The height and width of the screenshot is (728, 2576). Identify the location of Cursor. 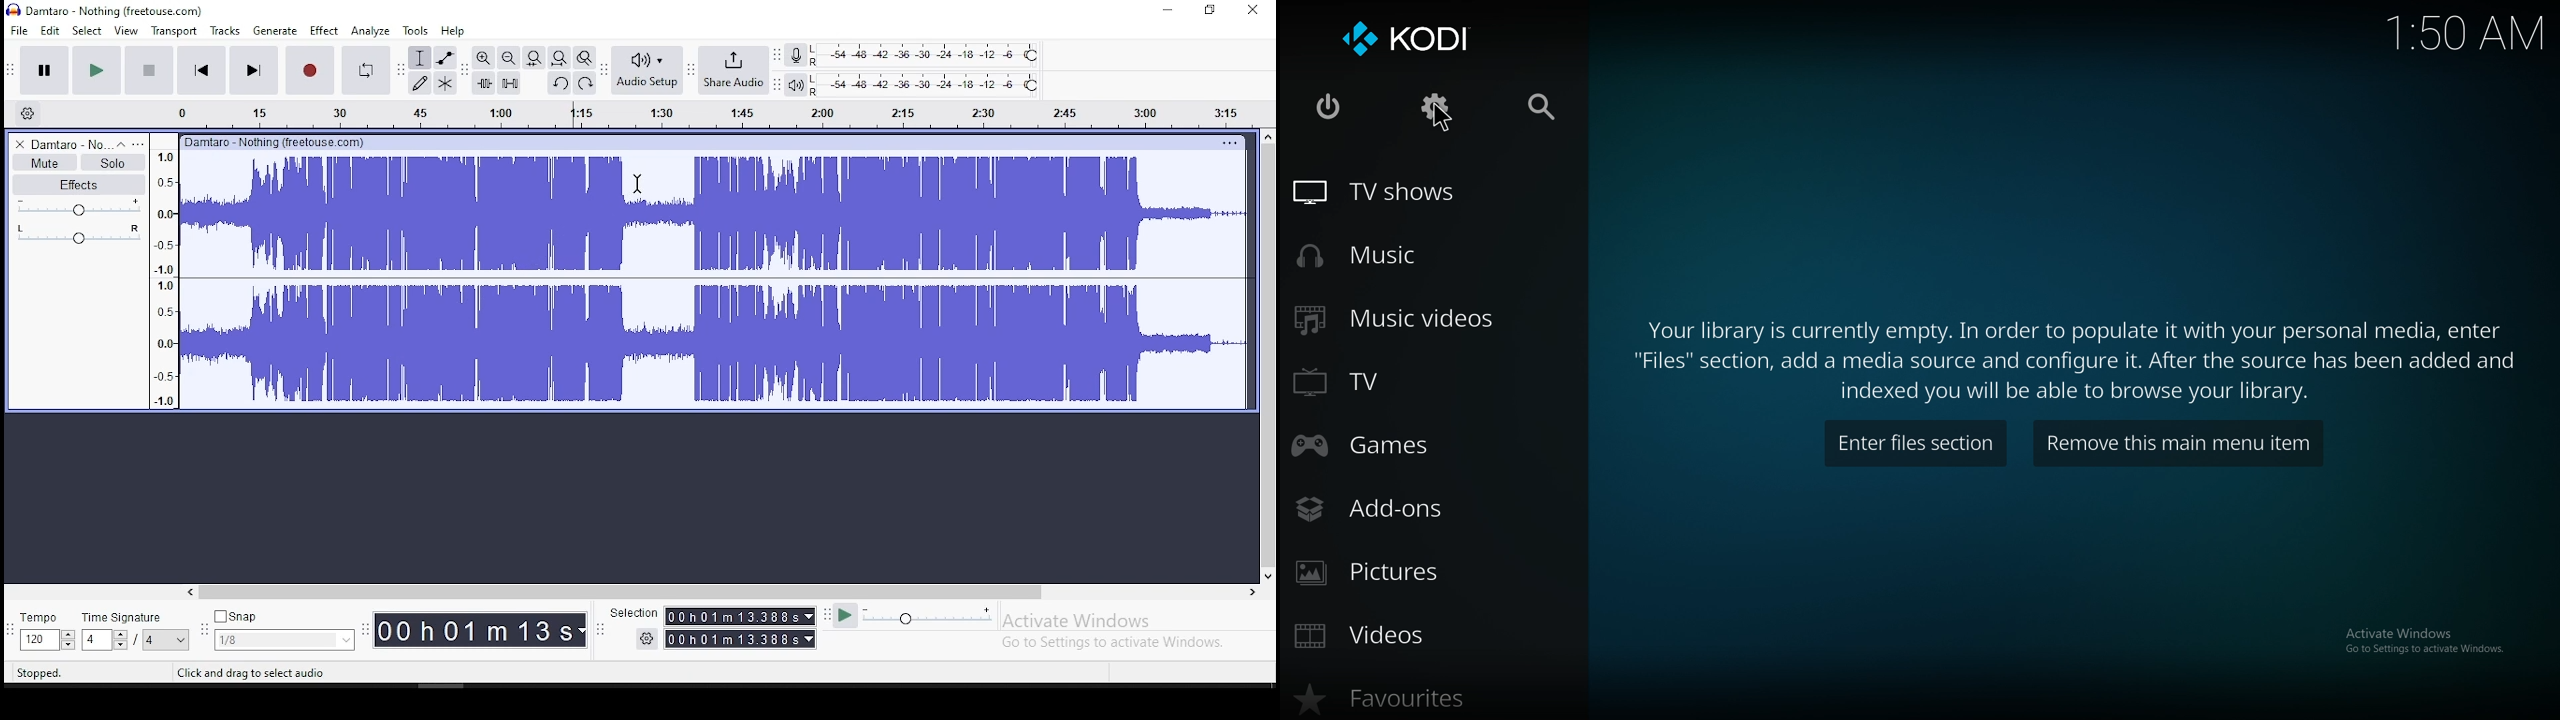
(1442, 118).